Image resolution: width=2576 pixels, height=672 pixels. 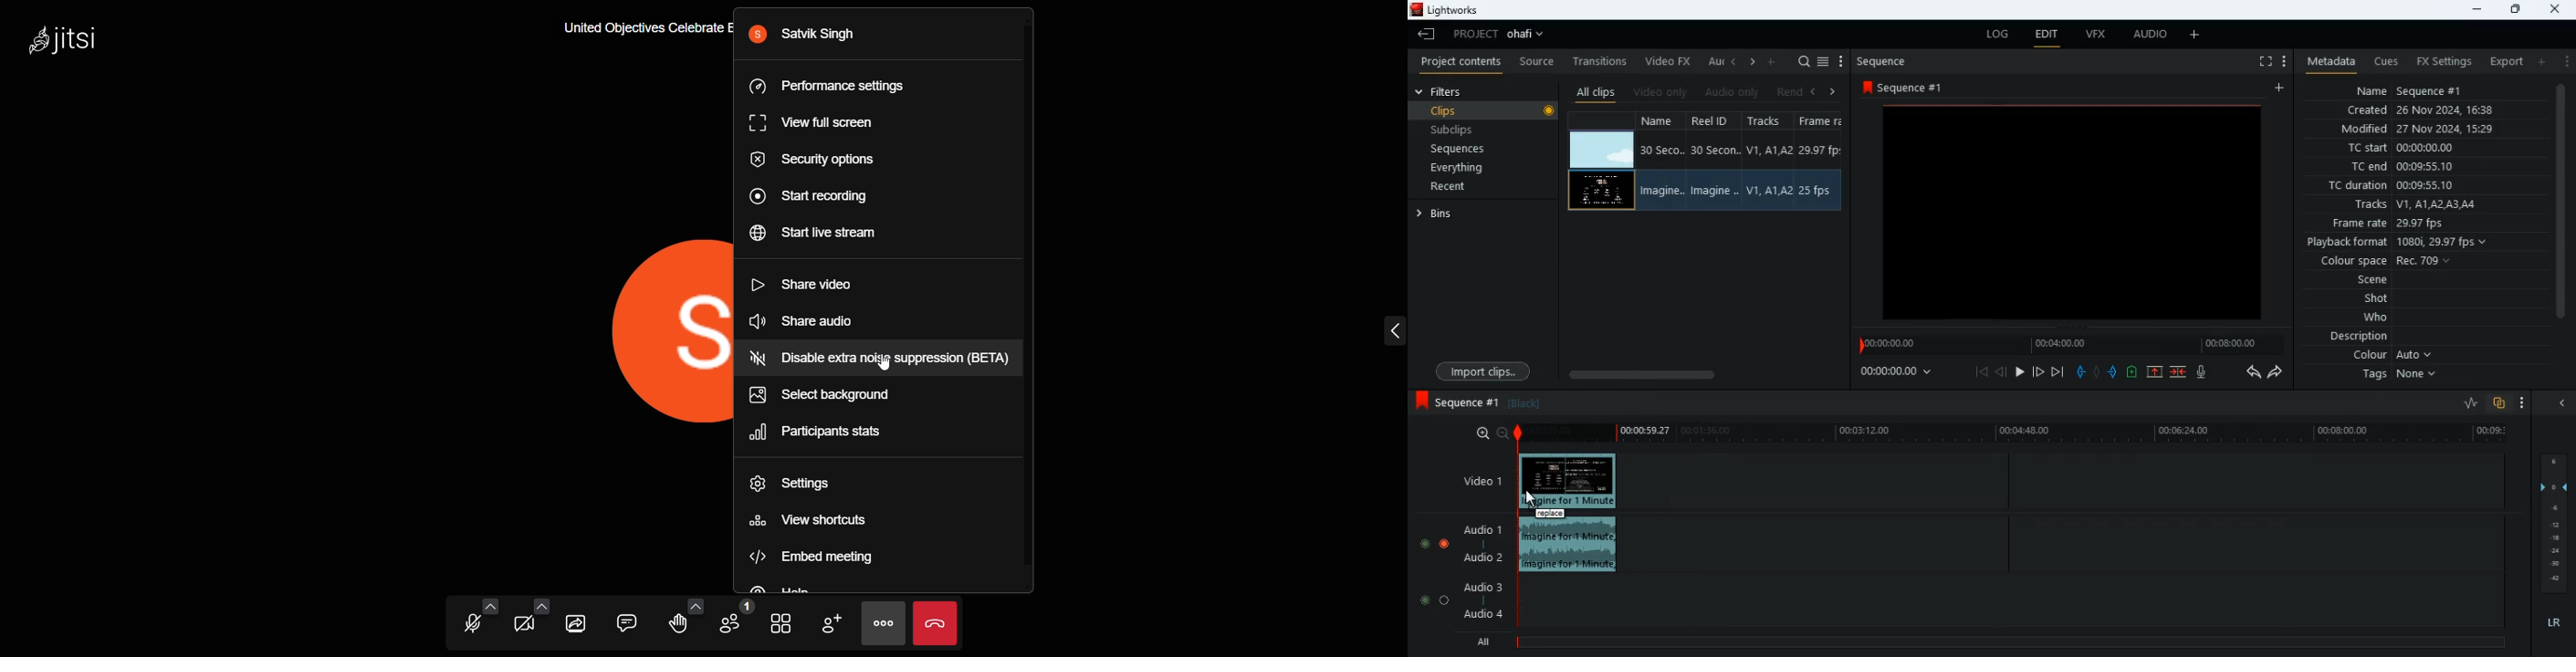 I want to click on leave, so click(x=1428, y=34).